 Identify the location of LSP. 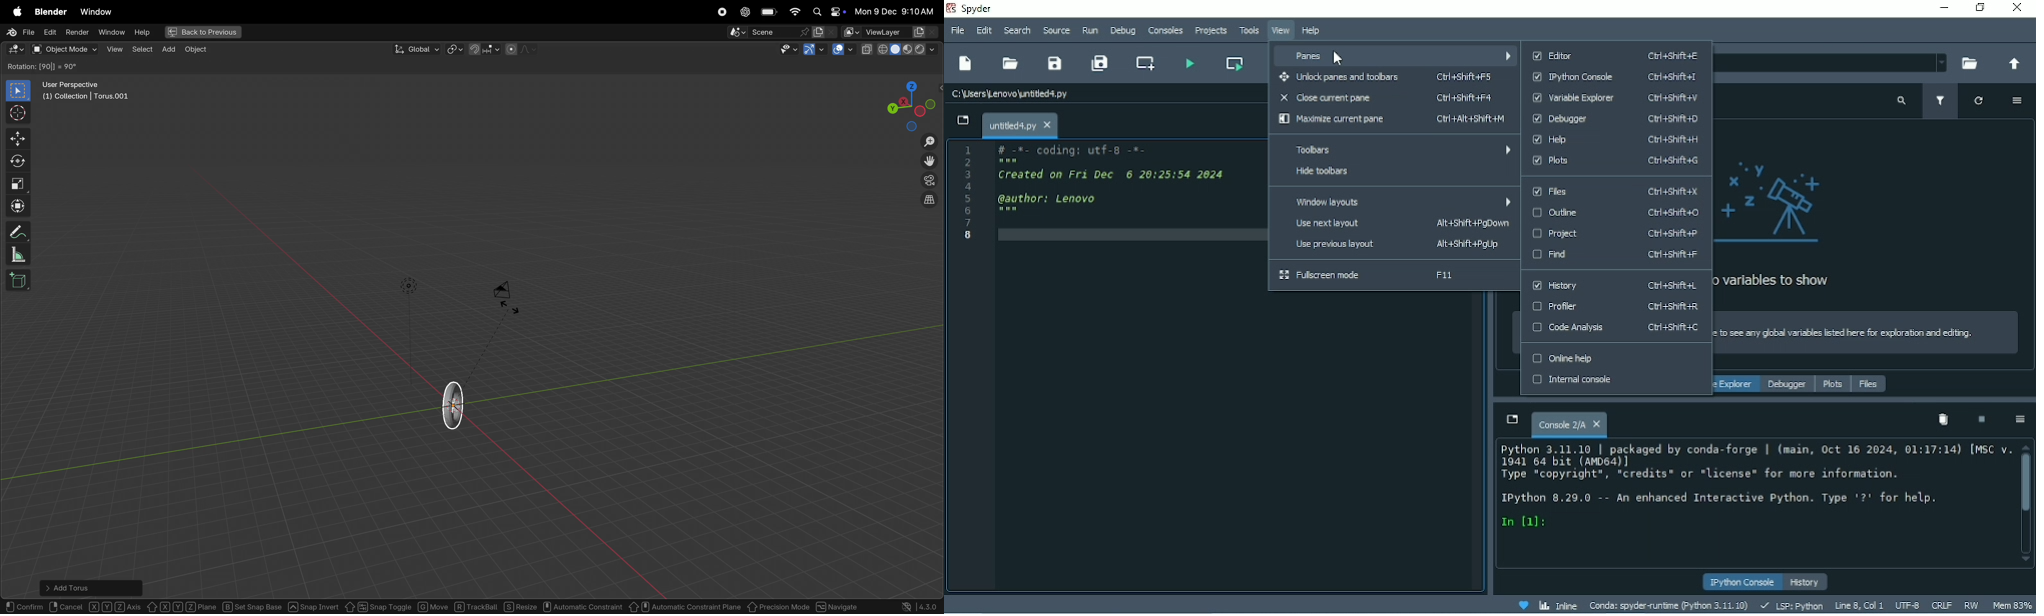
(1791, 605).